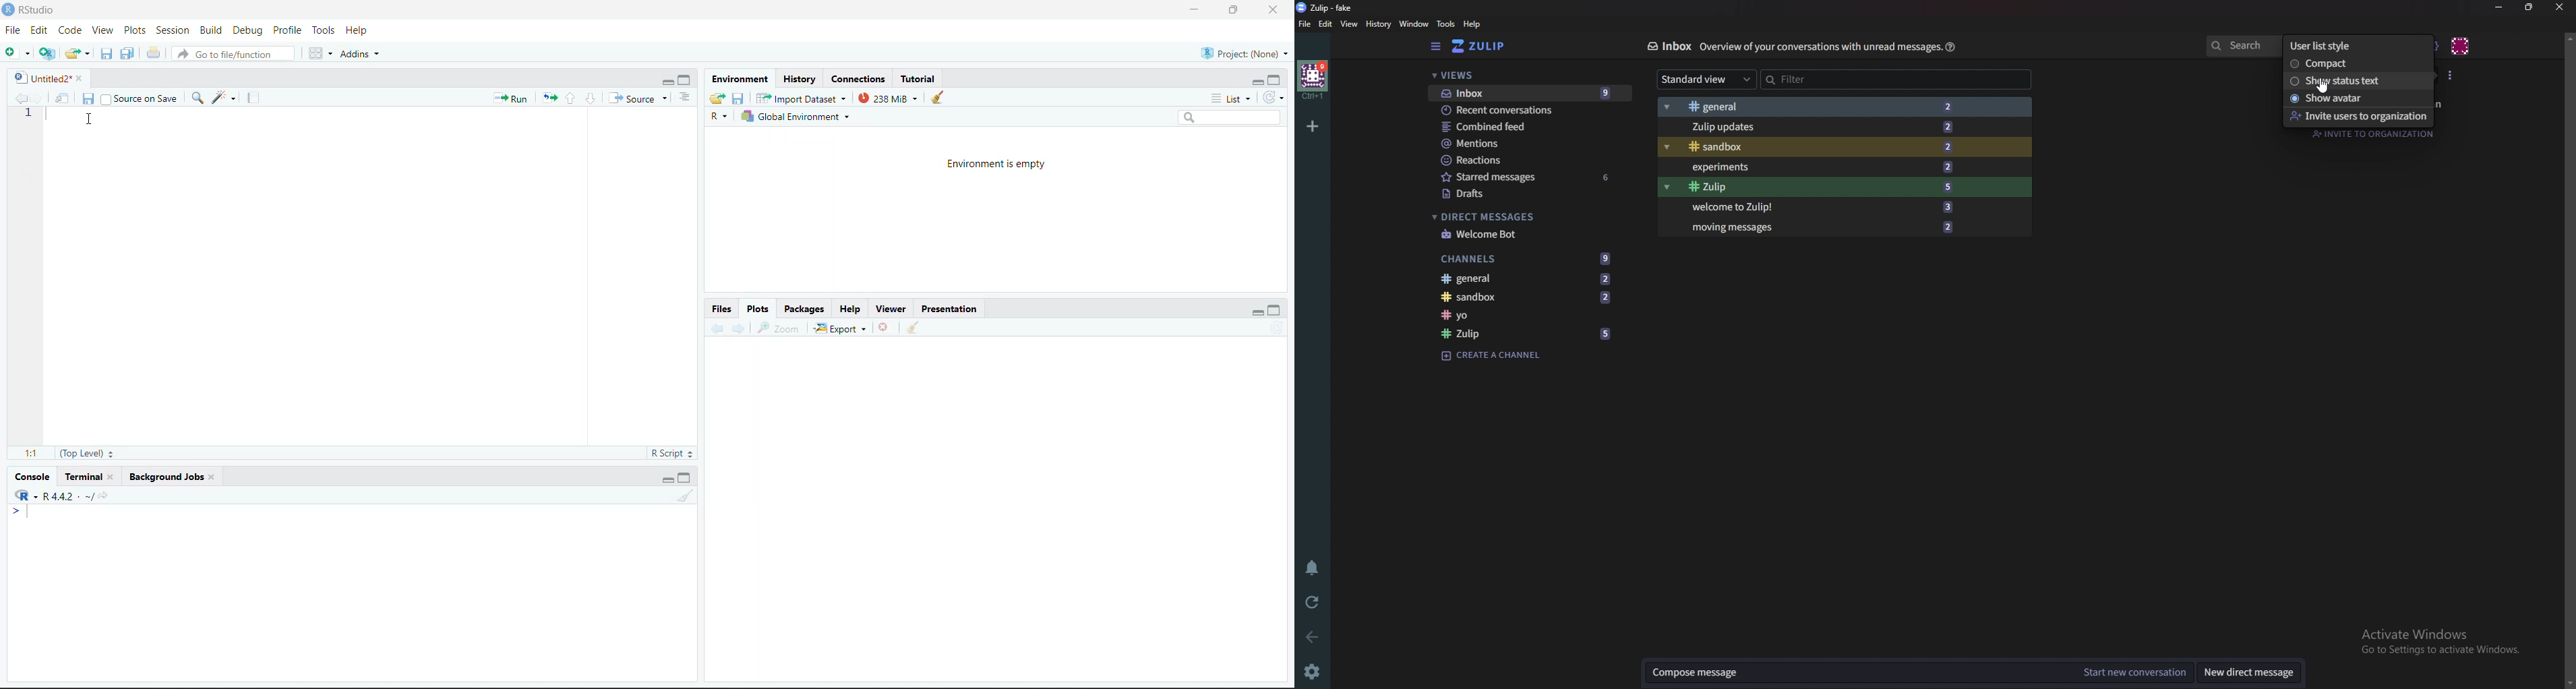 This screenshot has height=700, width=2576. Describe the element at coordinates (232, 54) in the screenshot. I see `search file` at that location.